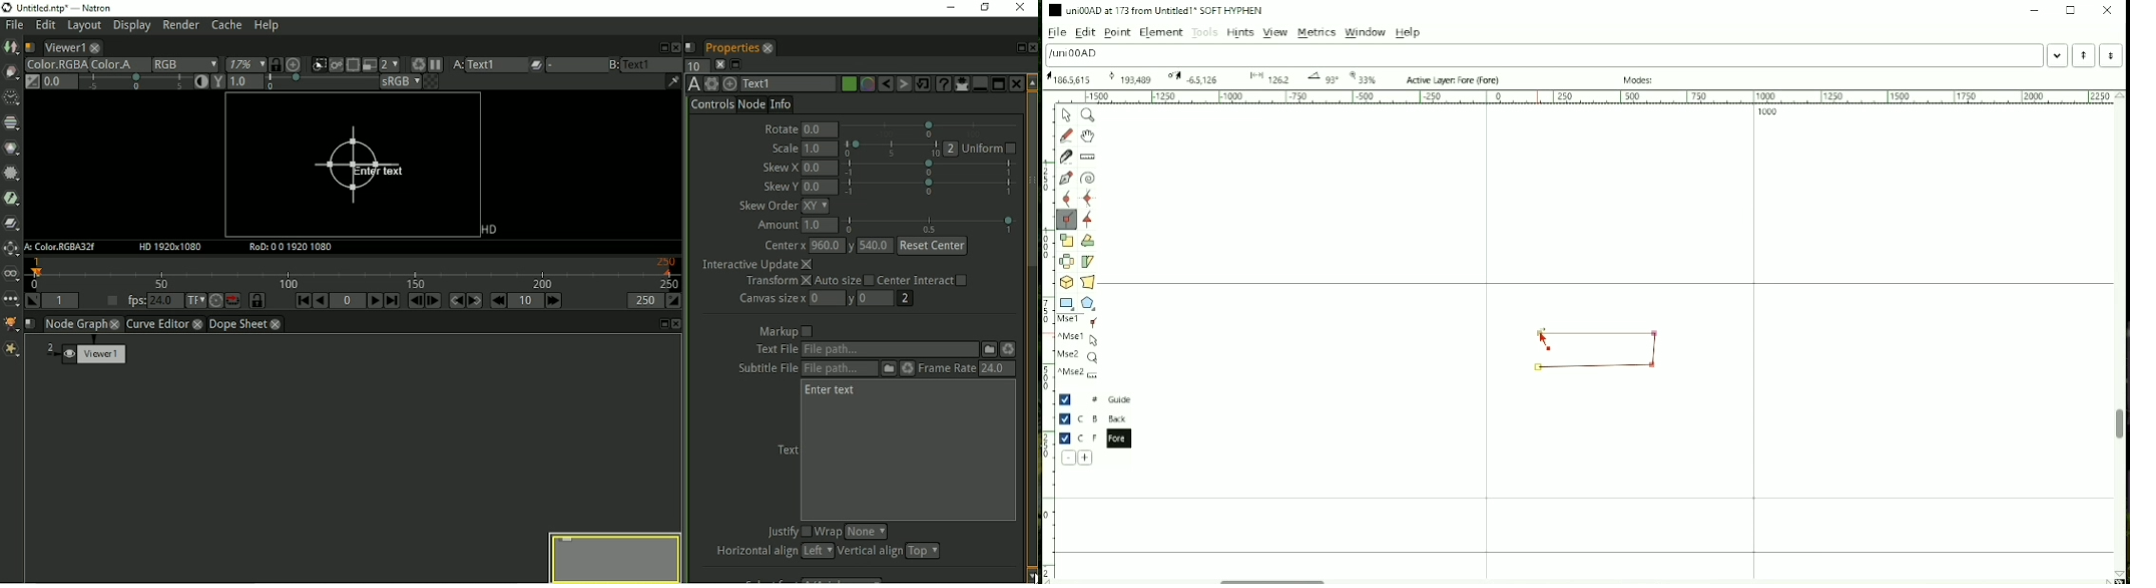 The image size is (2156, 588). Describe the element at coordinates (54, 65) in the screenshot. I see `Color.RGBA` at that location.